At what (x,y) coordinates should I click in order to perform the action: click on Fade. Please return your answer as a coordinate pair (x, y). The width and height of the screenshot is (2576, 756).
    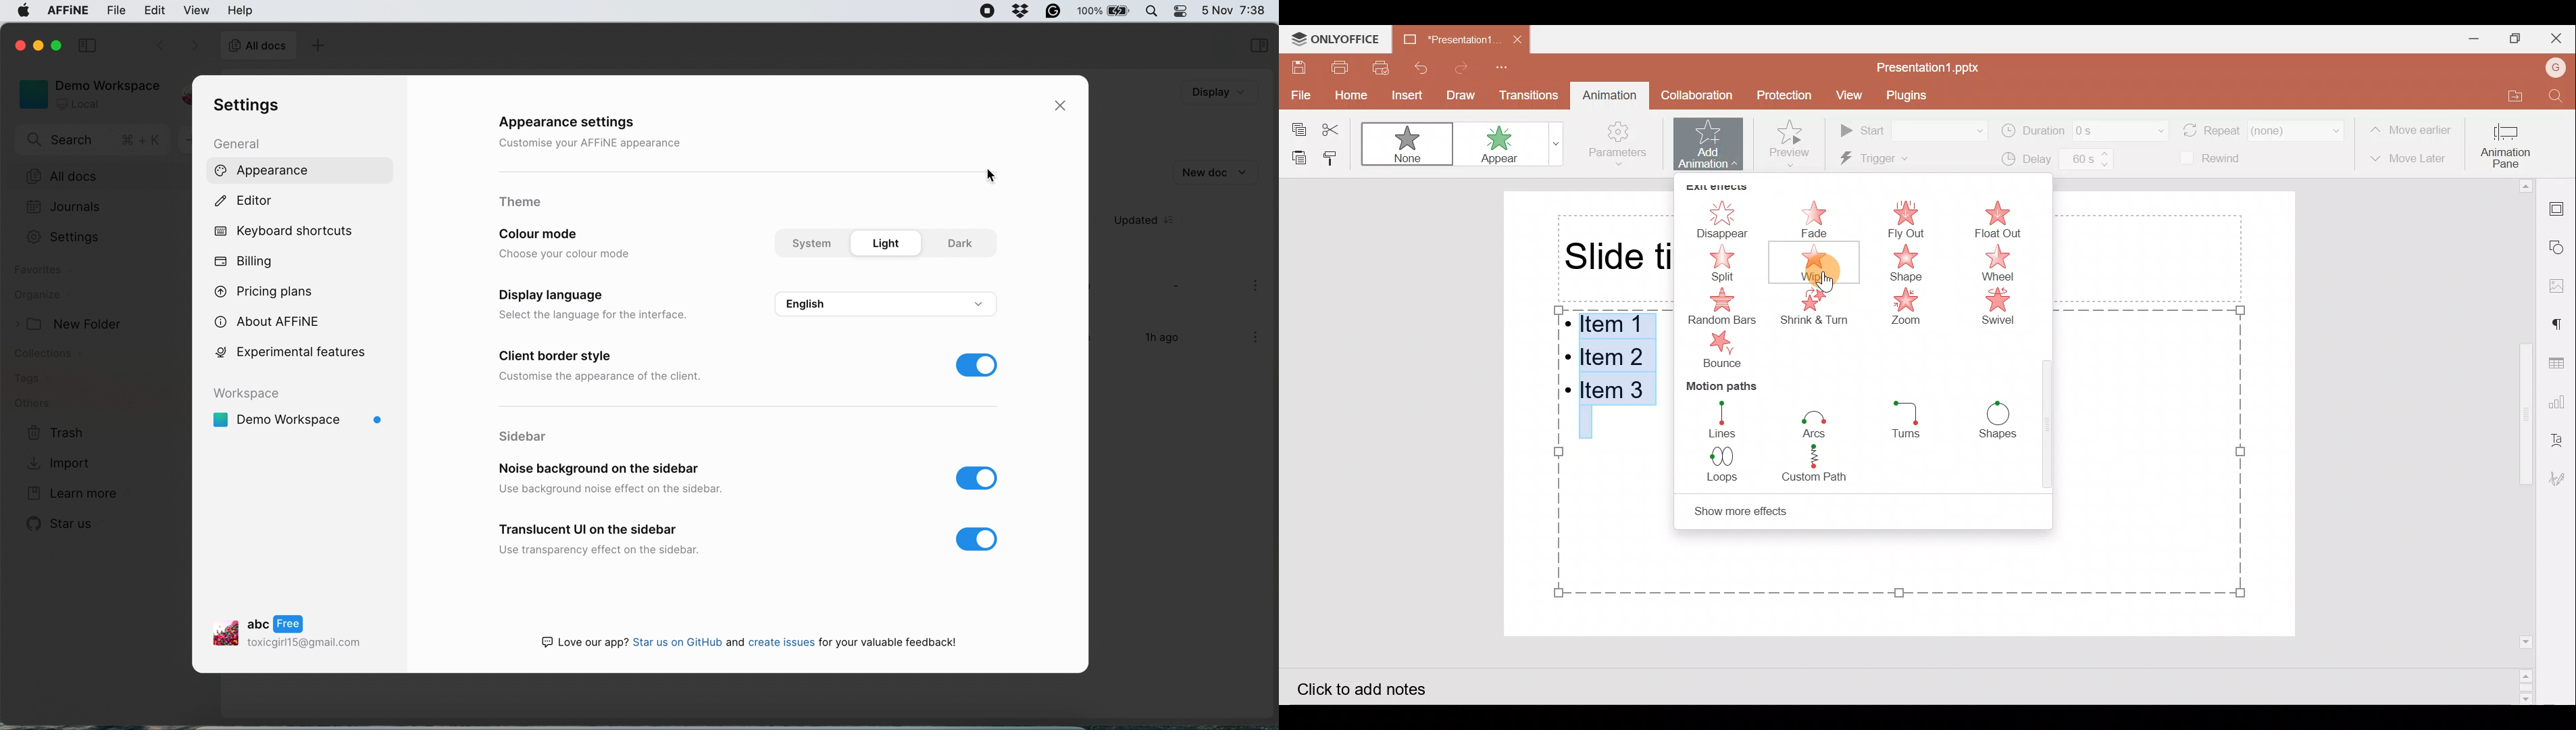
    Looking at the image, I should click on (1817, 216).